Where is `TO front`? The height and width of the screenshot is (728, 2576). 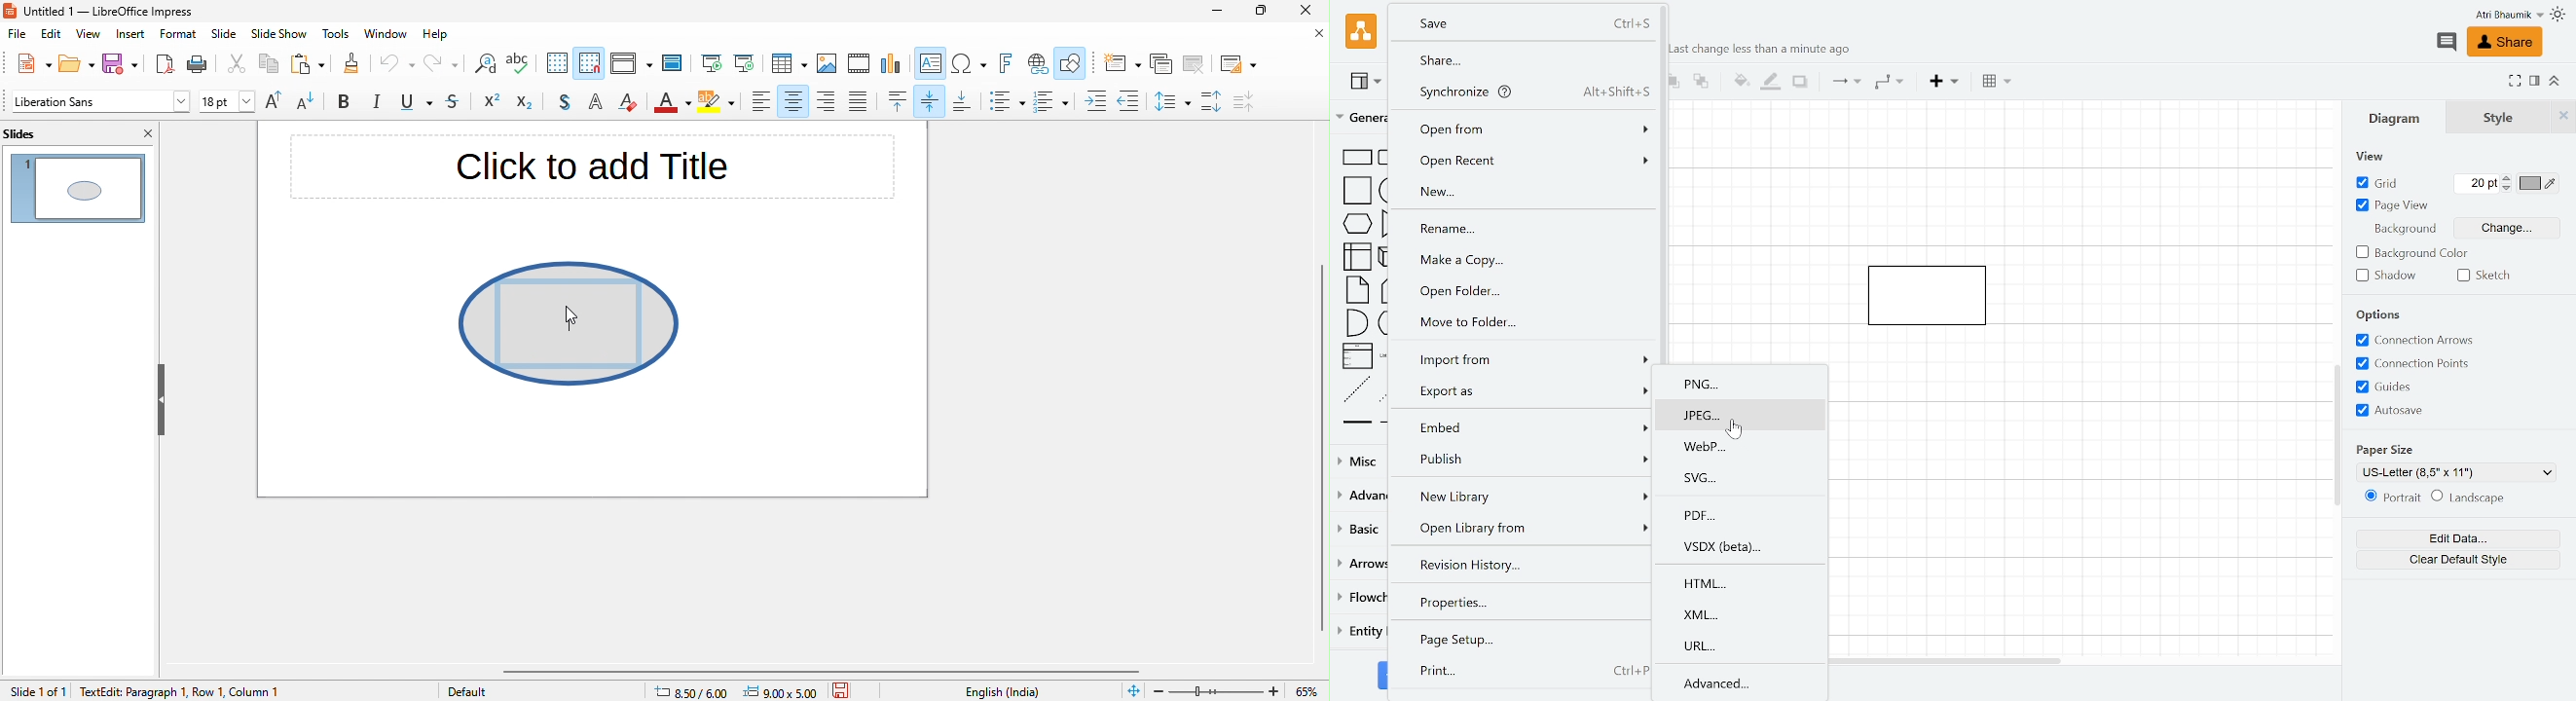 TO front is located at coordinates (1673, 83).